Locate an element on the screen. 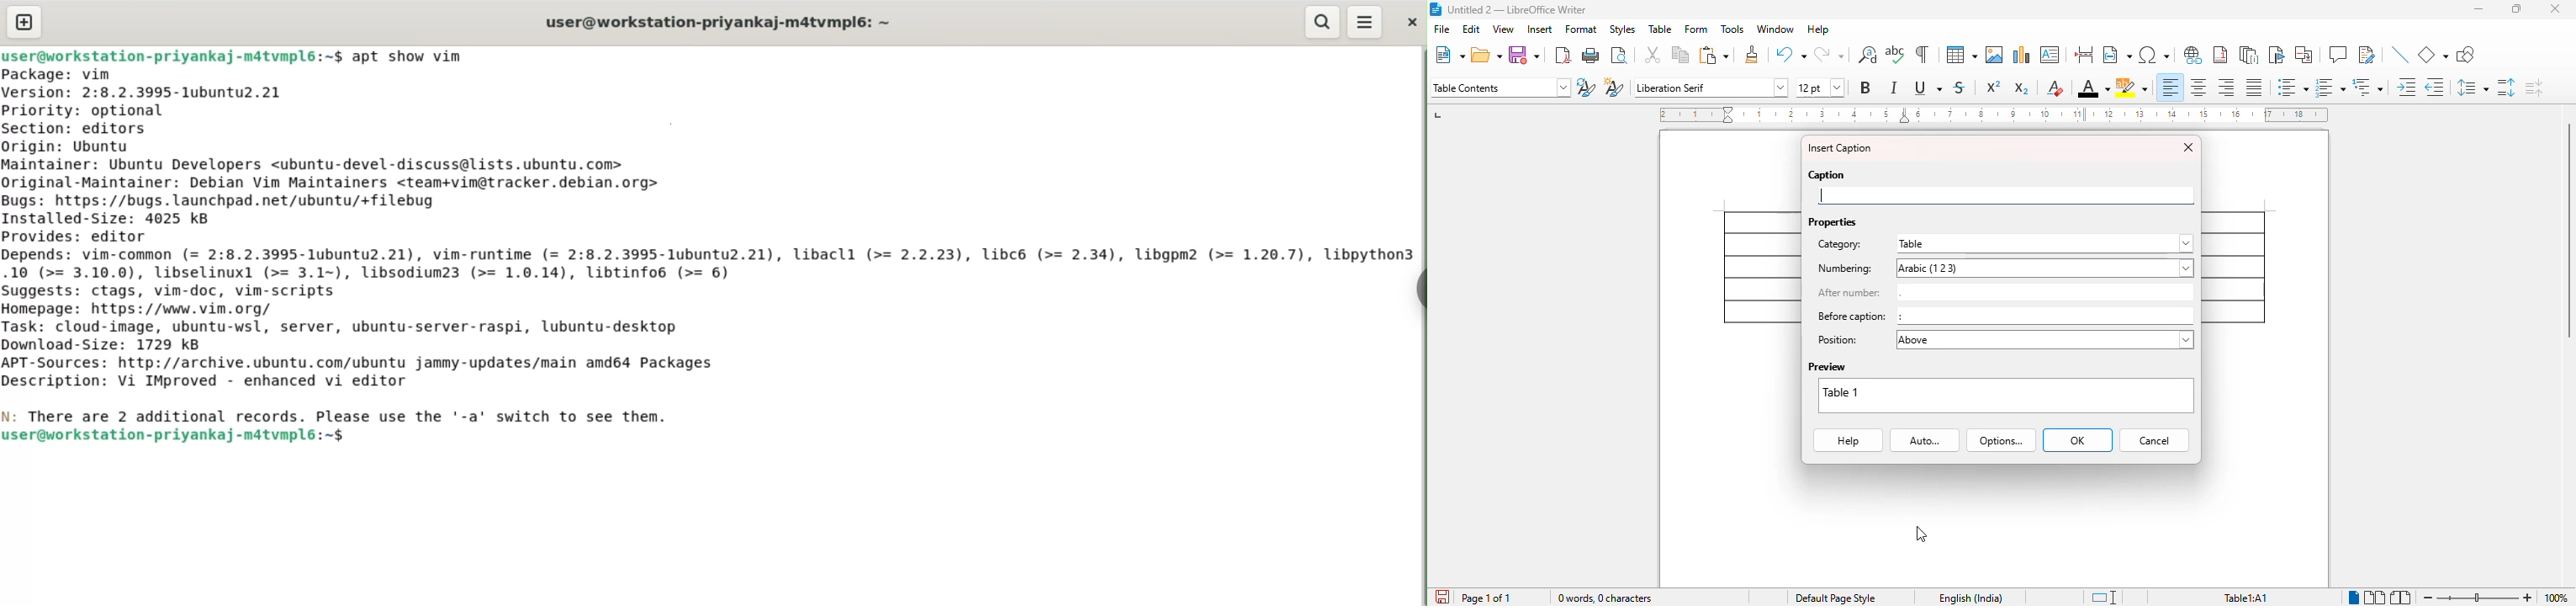  insert is located at coordinates (1541, 29).